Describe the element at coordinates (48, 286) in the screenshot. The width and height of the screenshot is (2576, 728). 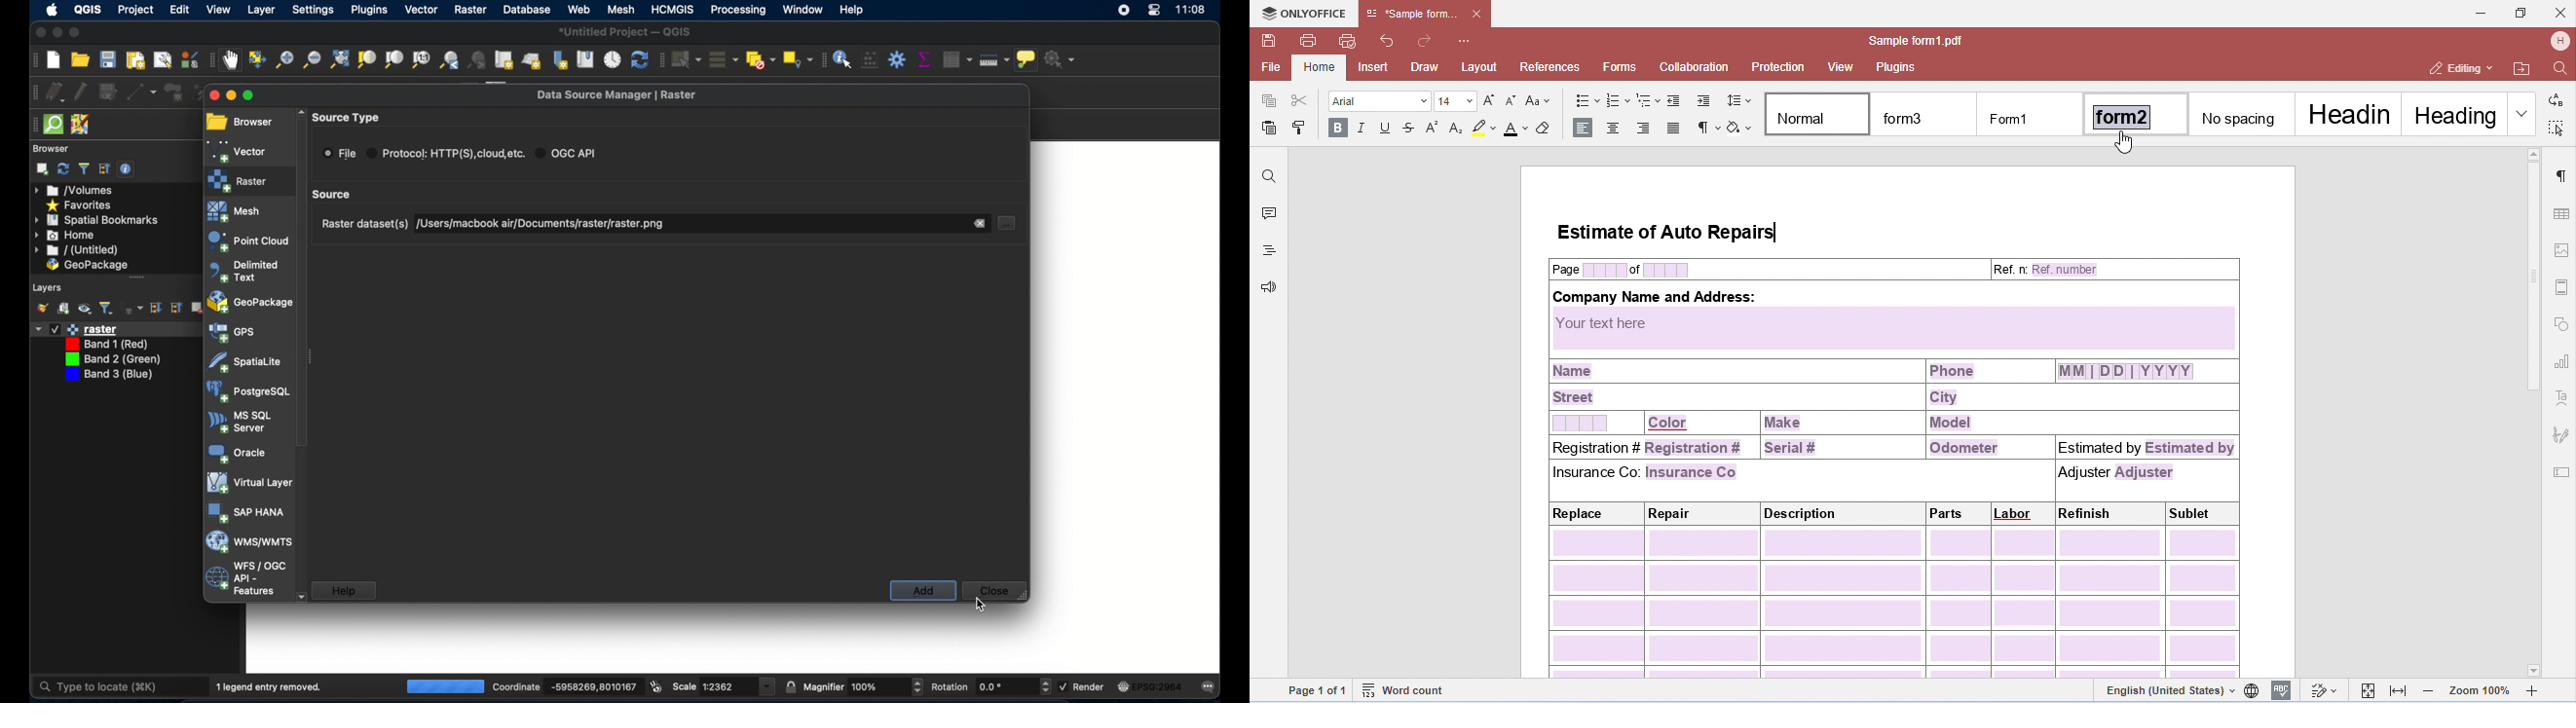
I see `layers` at that location.